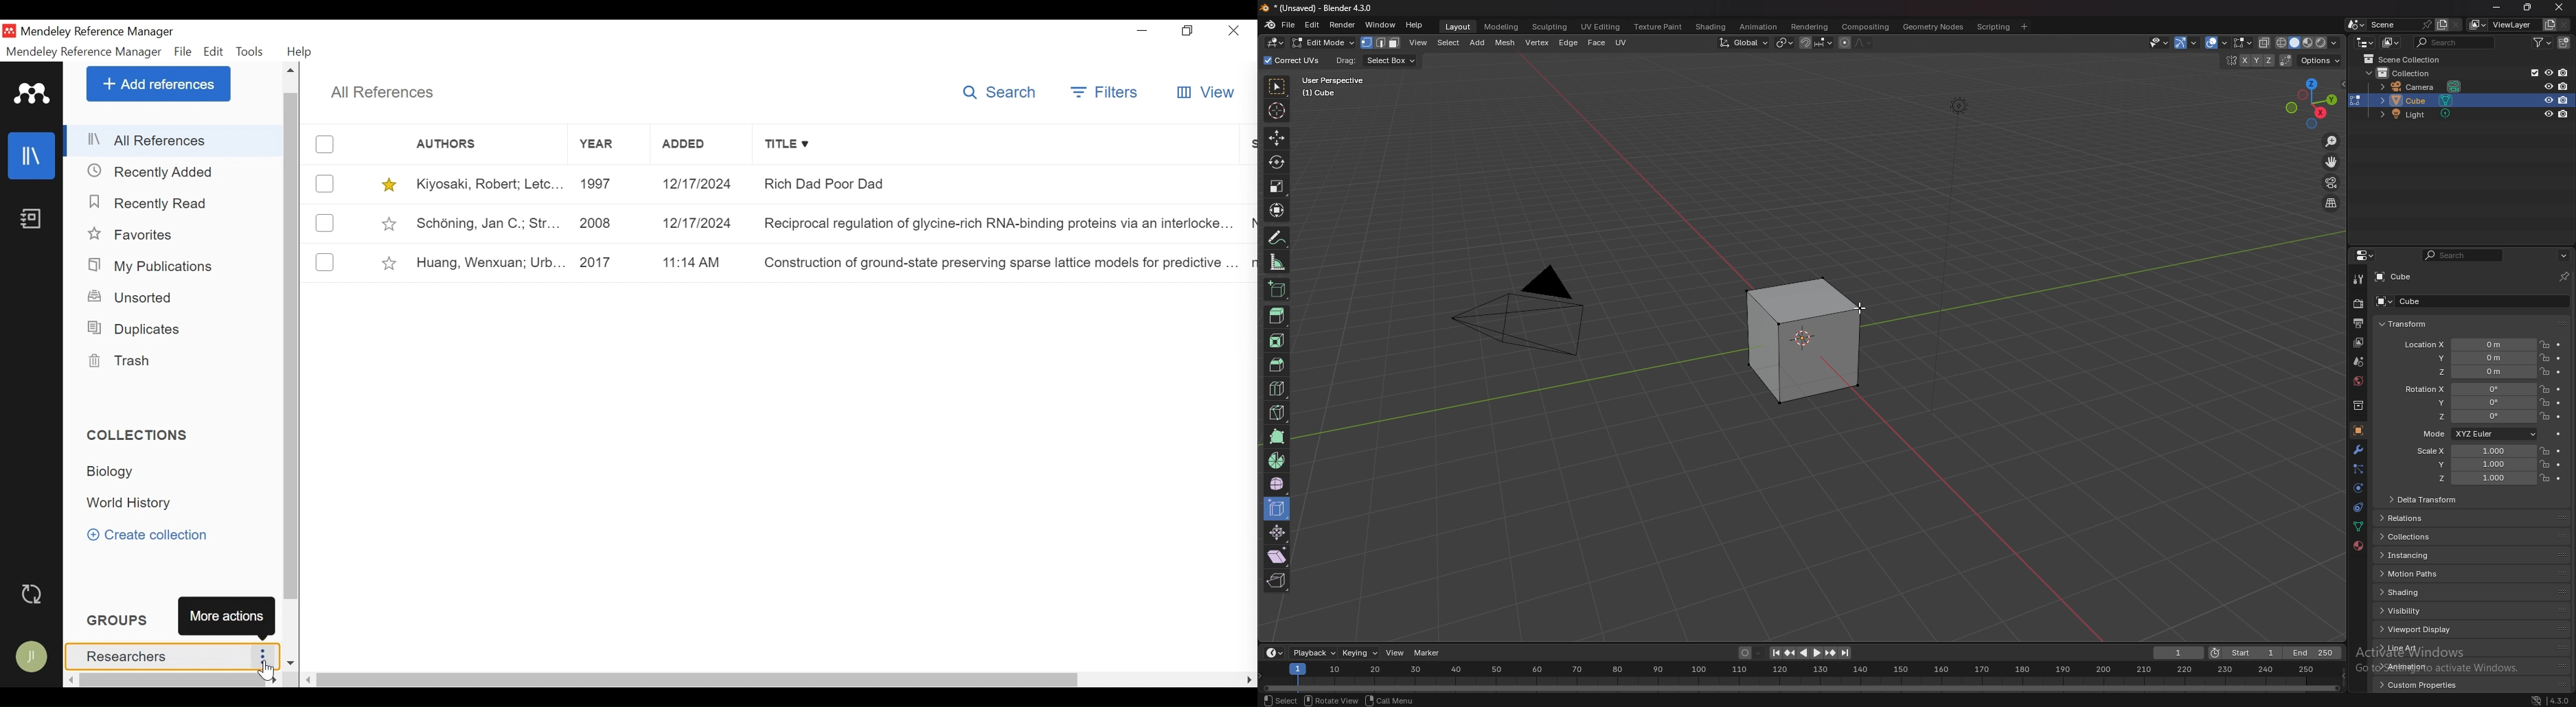 The height and width of the screenshot is (728, 2576). I want to click on (un)select, so click(327, 144).